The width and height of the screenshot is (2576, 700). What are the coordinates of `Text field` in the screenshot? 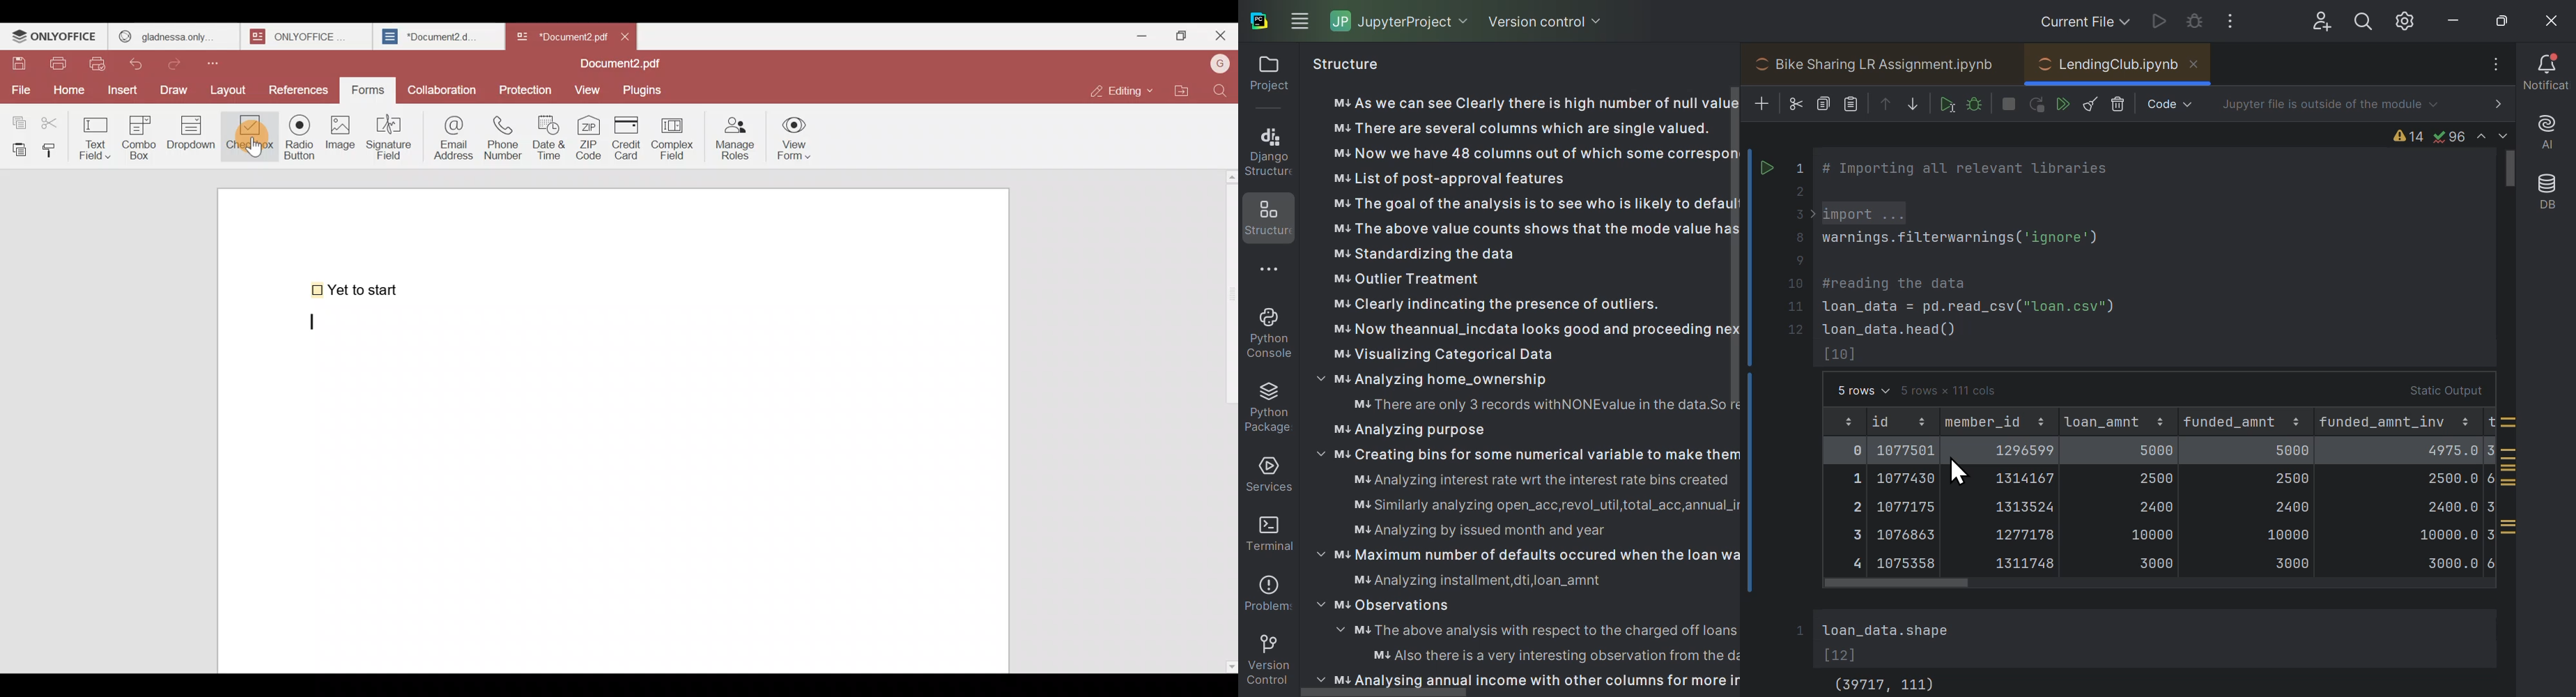 It's located at (97, 134).